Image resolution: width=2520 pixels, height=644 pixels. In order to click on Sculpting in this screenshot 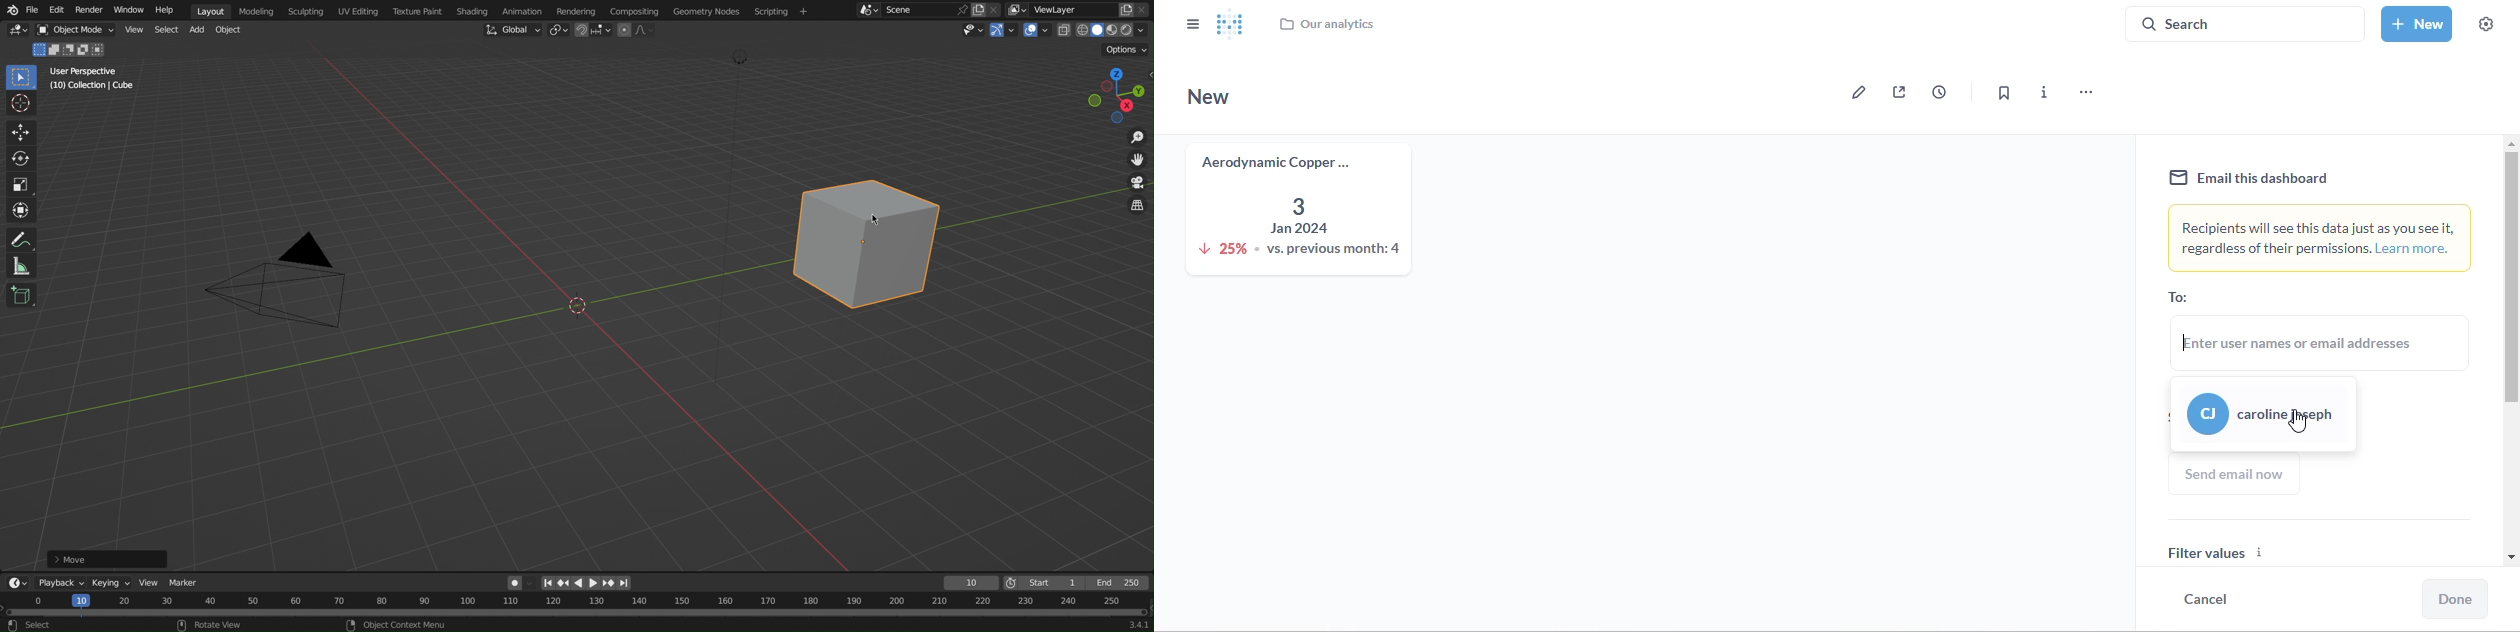, I will do `click(306, 10)`.